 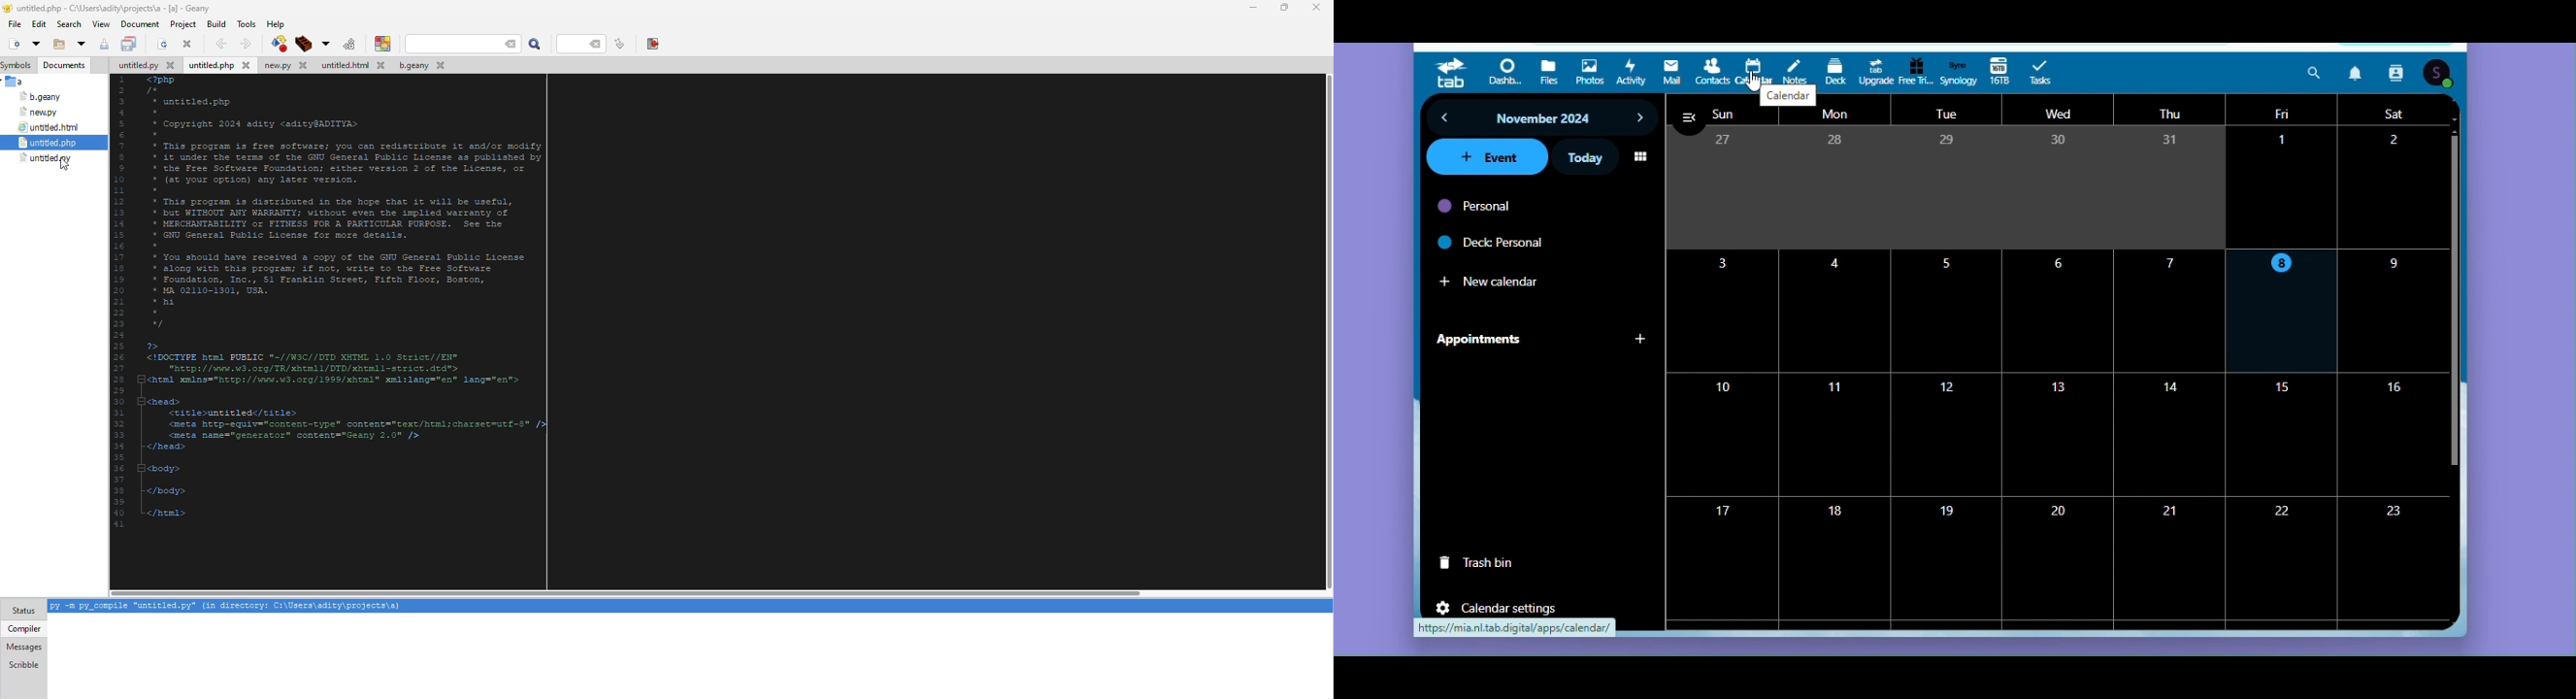 I want to click on Account icon, so click(x=2438, y=74).